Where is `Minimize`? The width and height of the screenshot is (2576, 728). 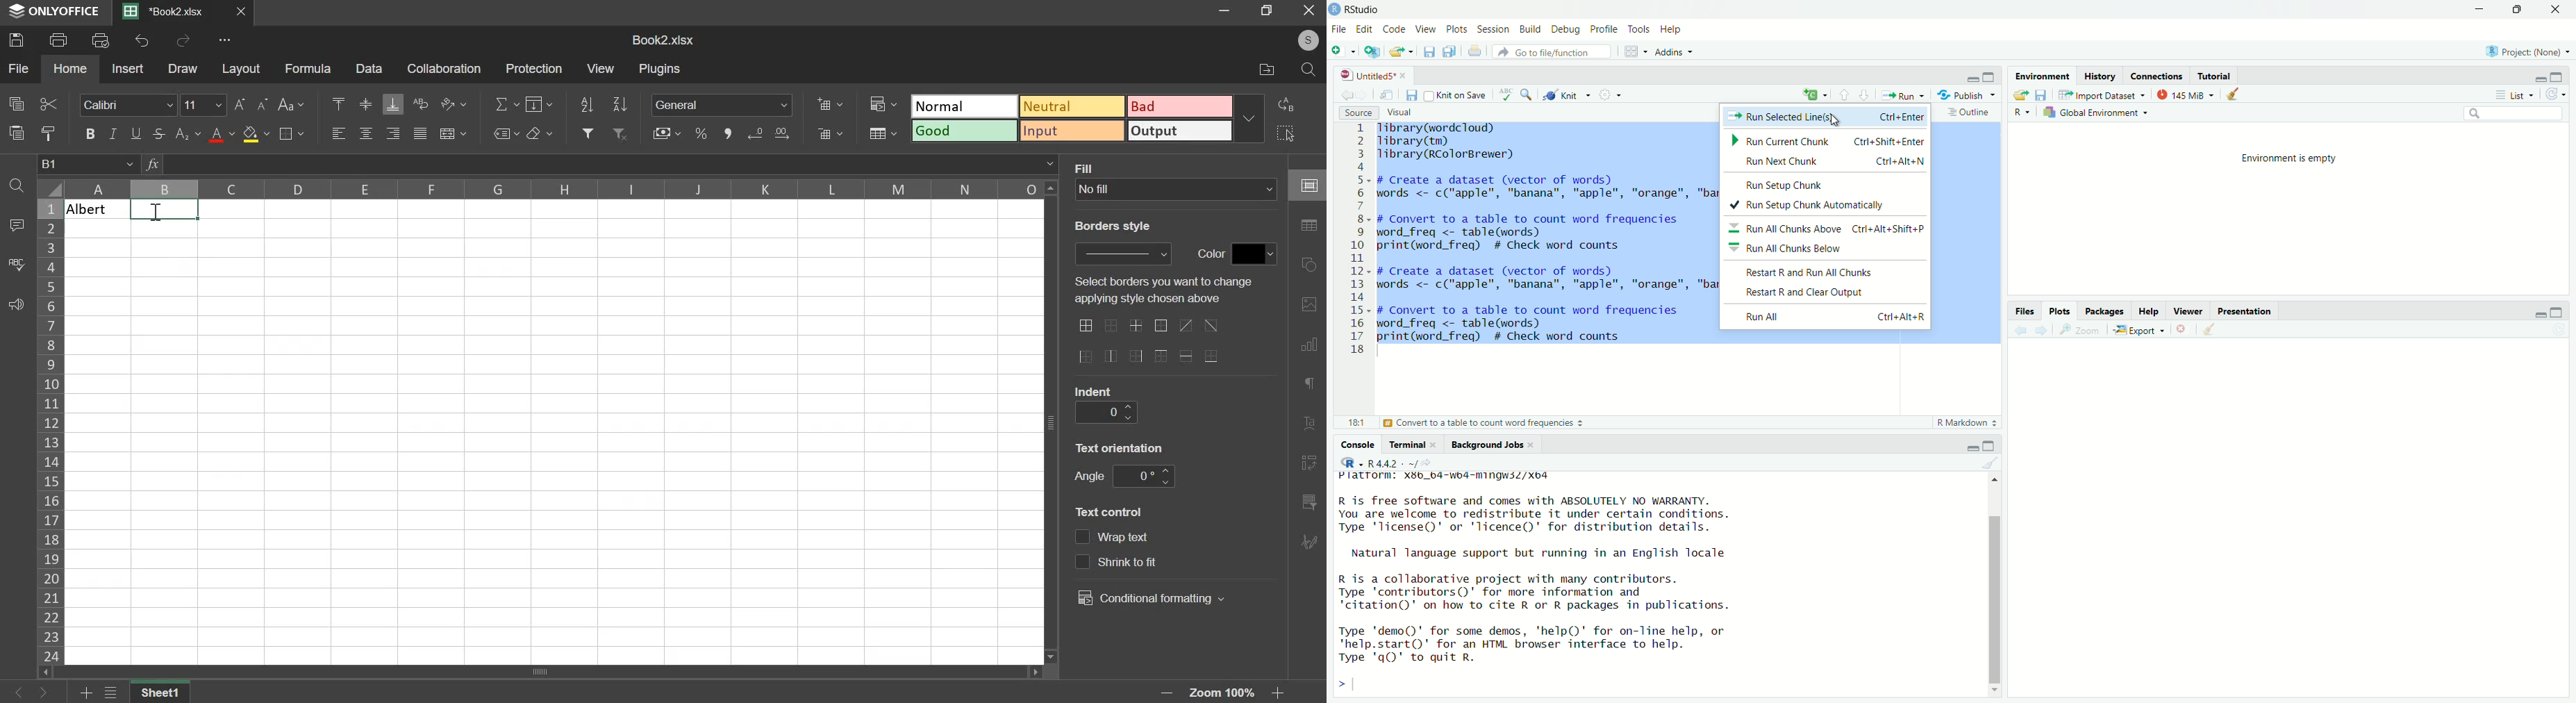
Minimize is located at coordinates (2476, 10).